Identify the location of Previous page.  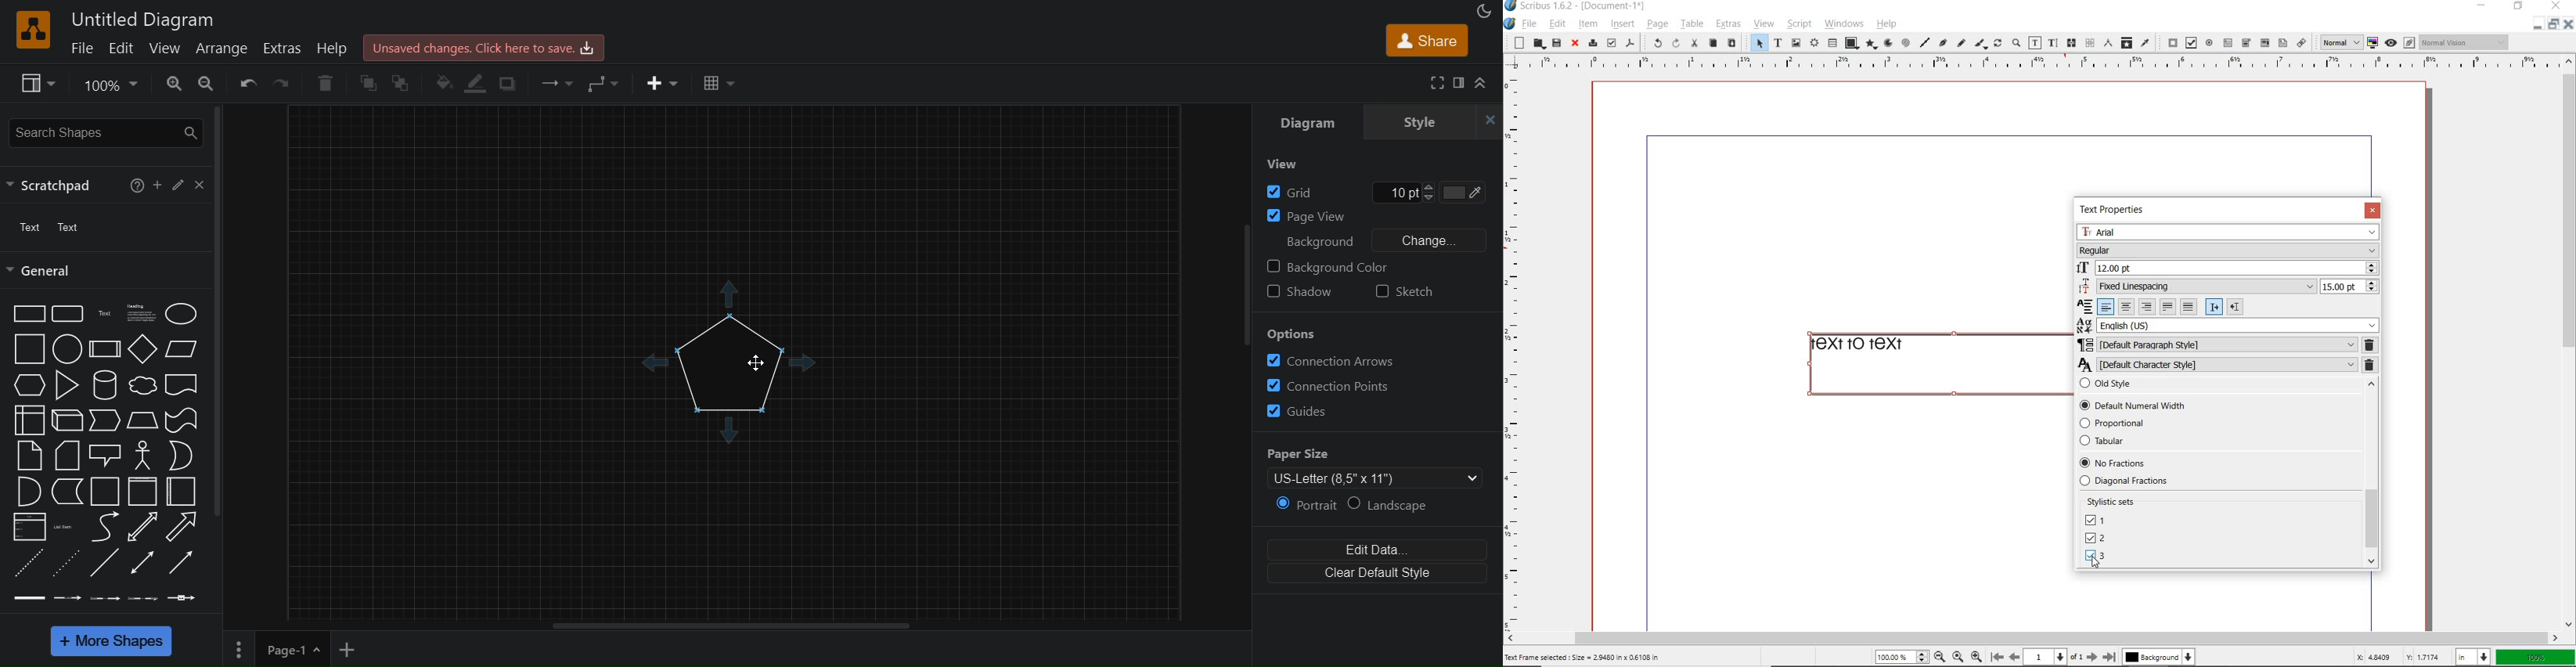
(2013, 657).